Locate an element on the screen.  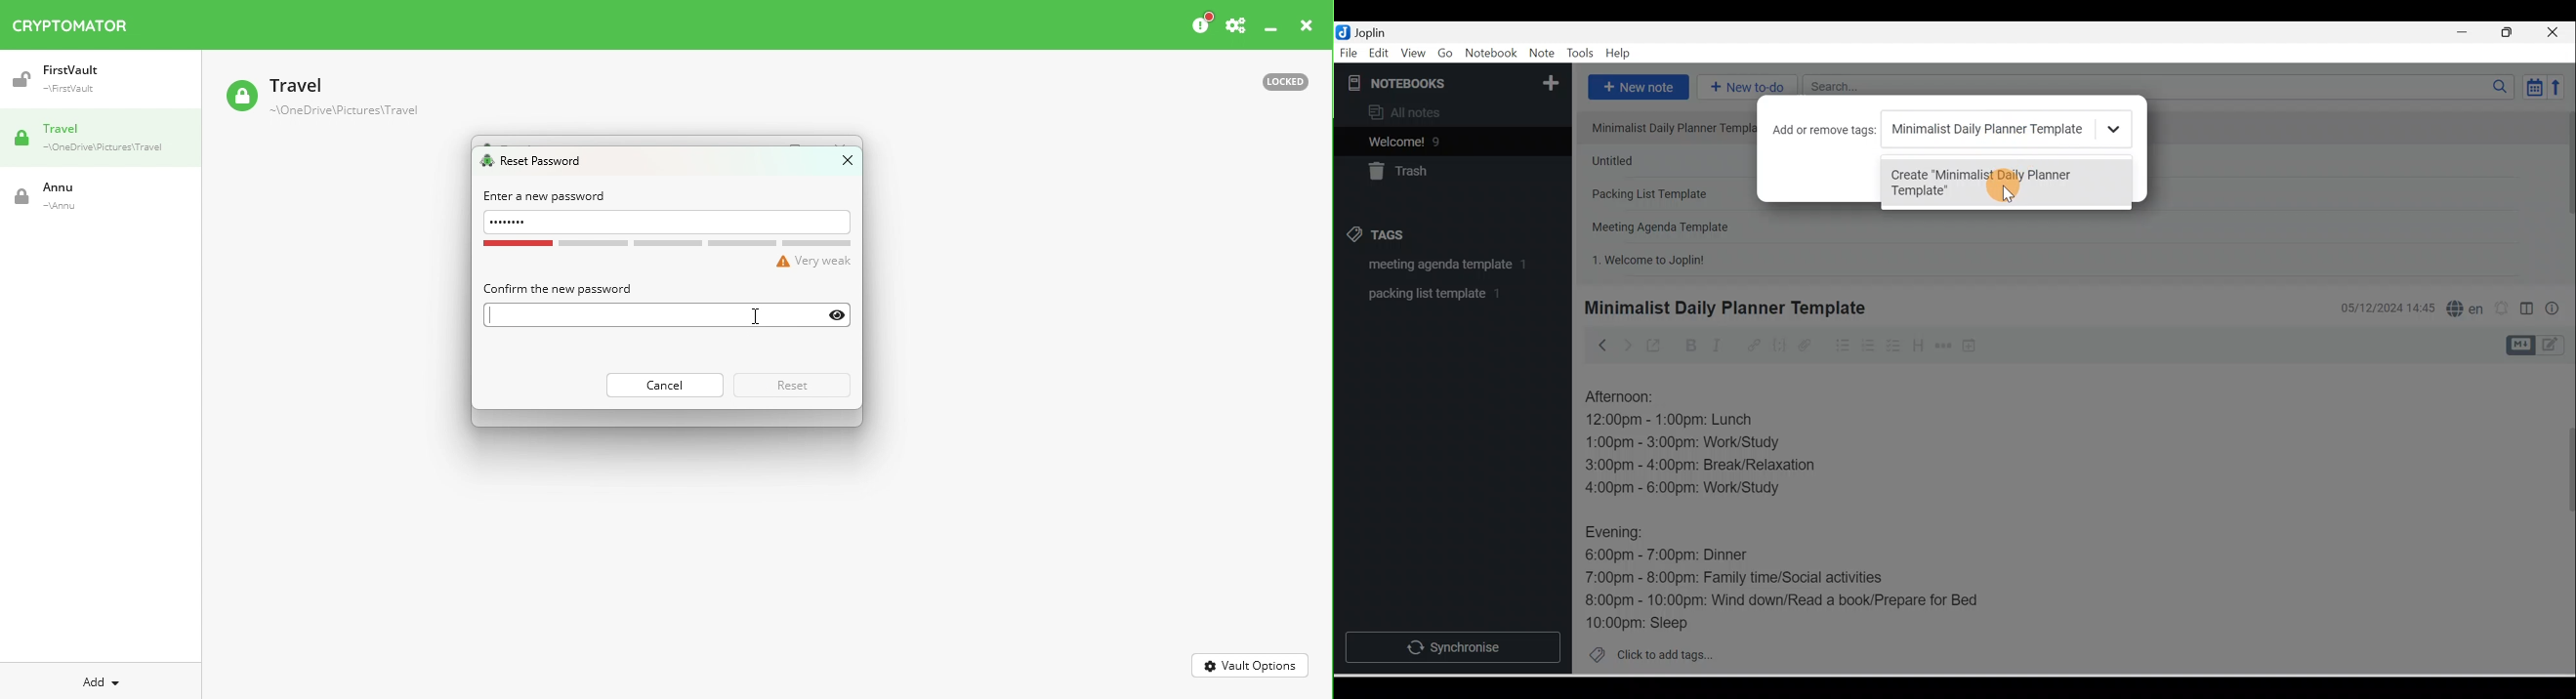
Heading is located at coordinates (1918, 344).